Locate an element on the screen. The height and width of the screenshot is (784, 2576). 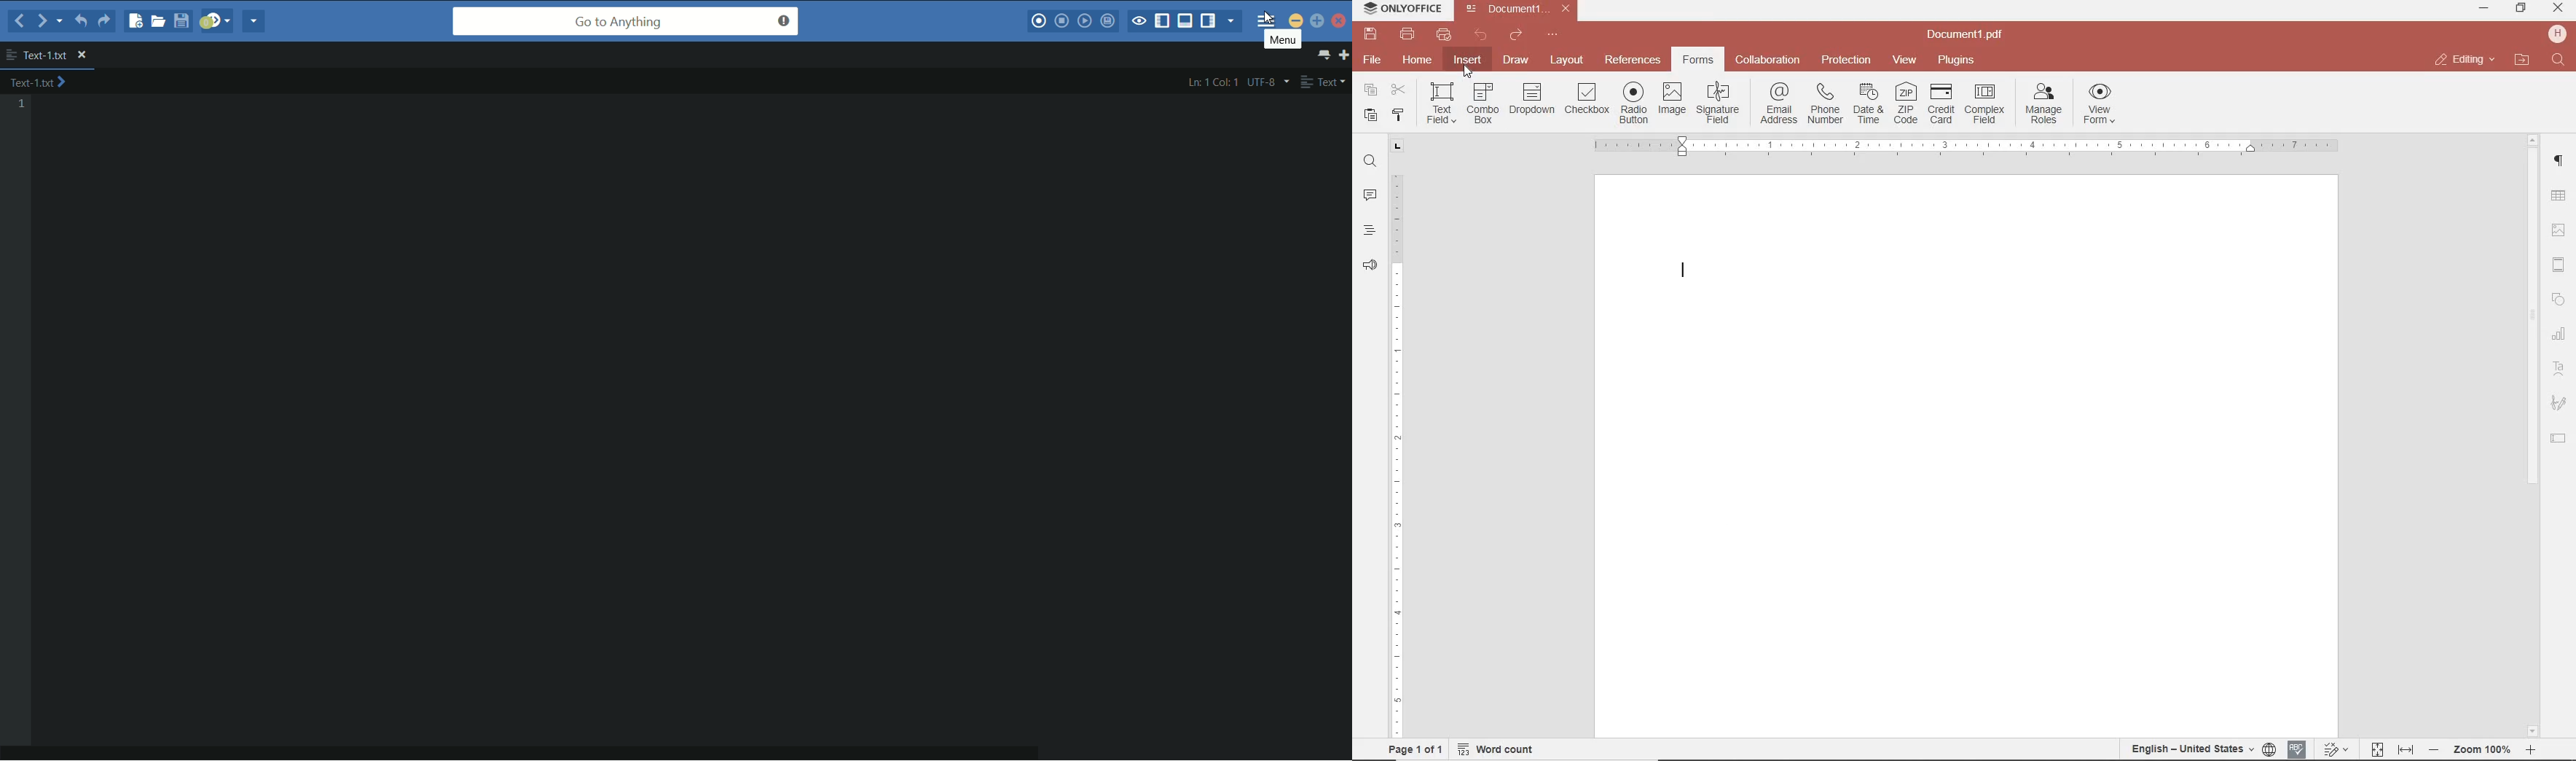
stop macro is located at coordinates (1063, 22).